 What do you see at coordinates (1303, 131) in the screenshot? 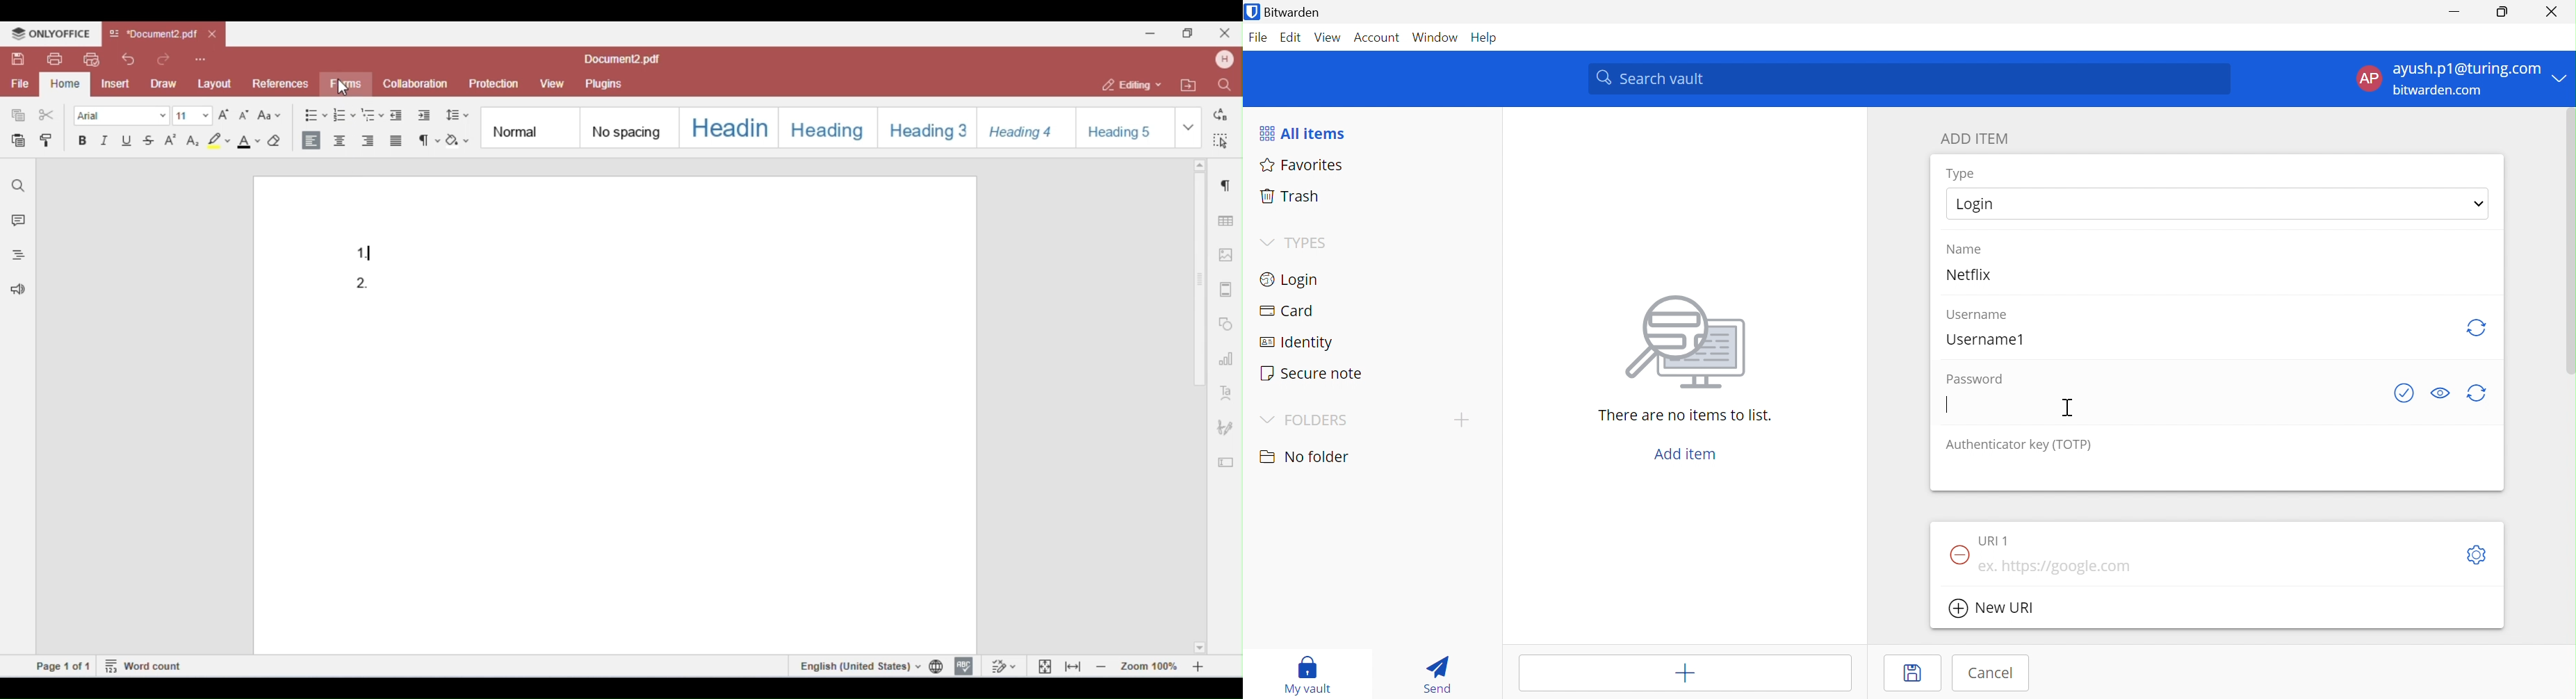
I see `All items` at bounding box center [1303, 131].